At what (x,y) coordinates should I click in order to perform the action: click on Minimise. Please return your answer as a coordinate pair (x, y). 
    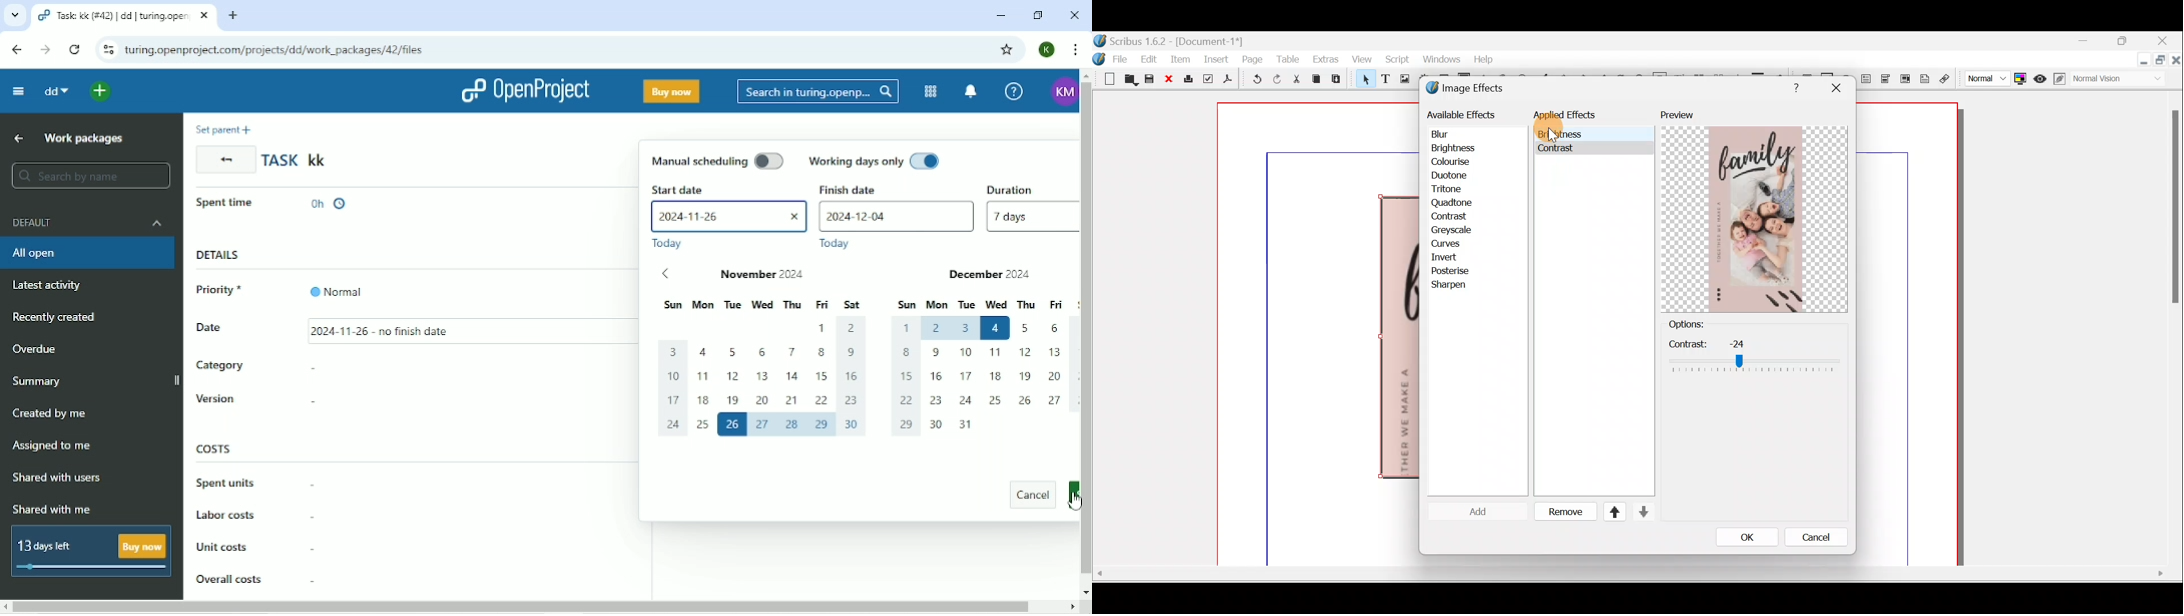
    Looking at the image, I should click on (2143, 61).